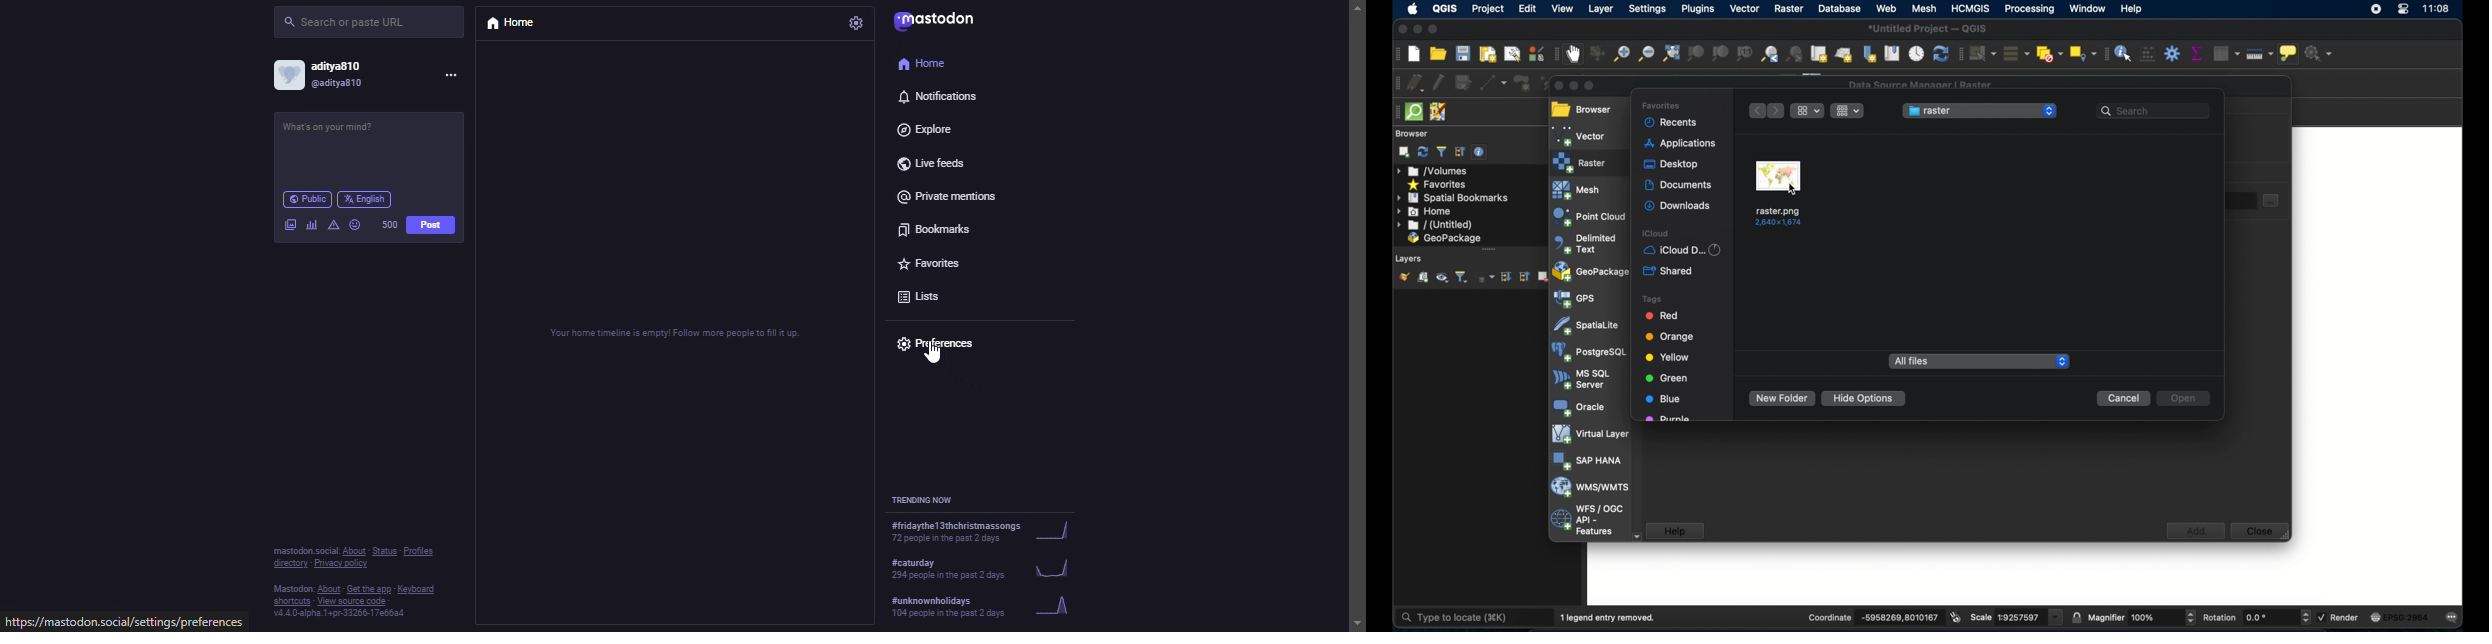 Image resolution: width=2492 pixels, height=644 pixels. Describe the element at coordinates (1411, 133) in the screenshot. I see `browser` at that location.